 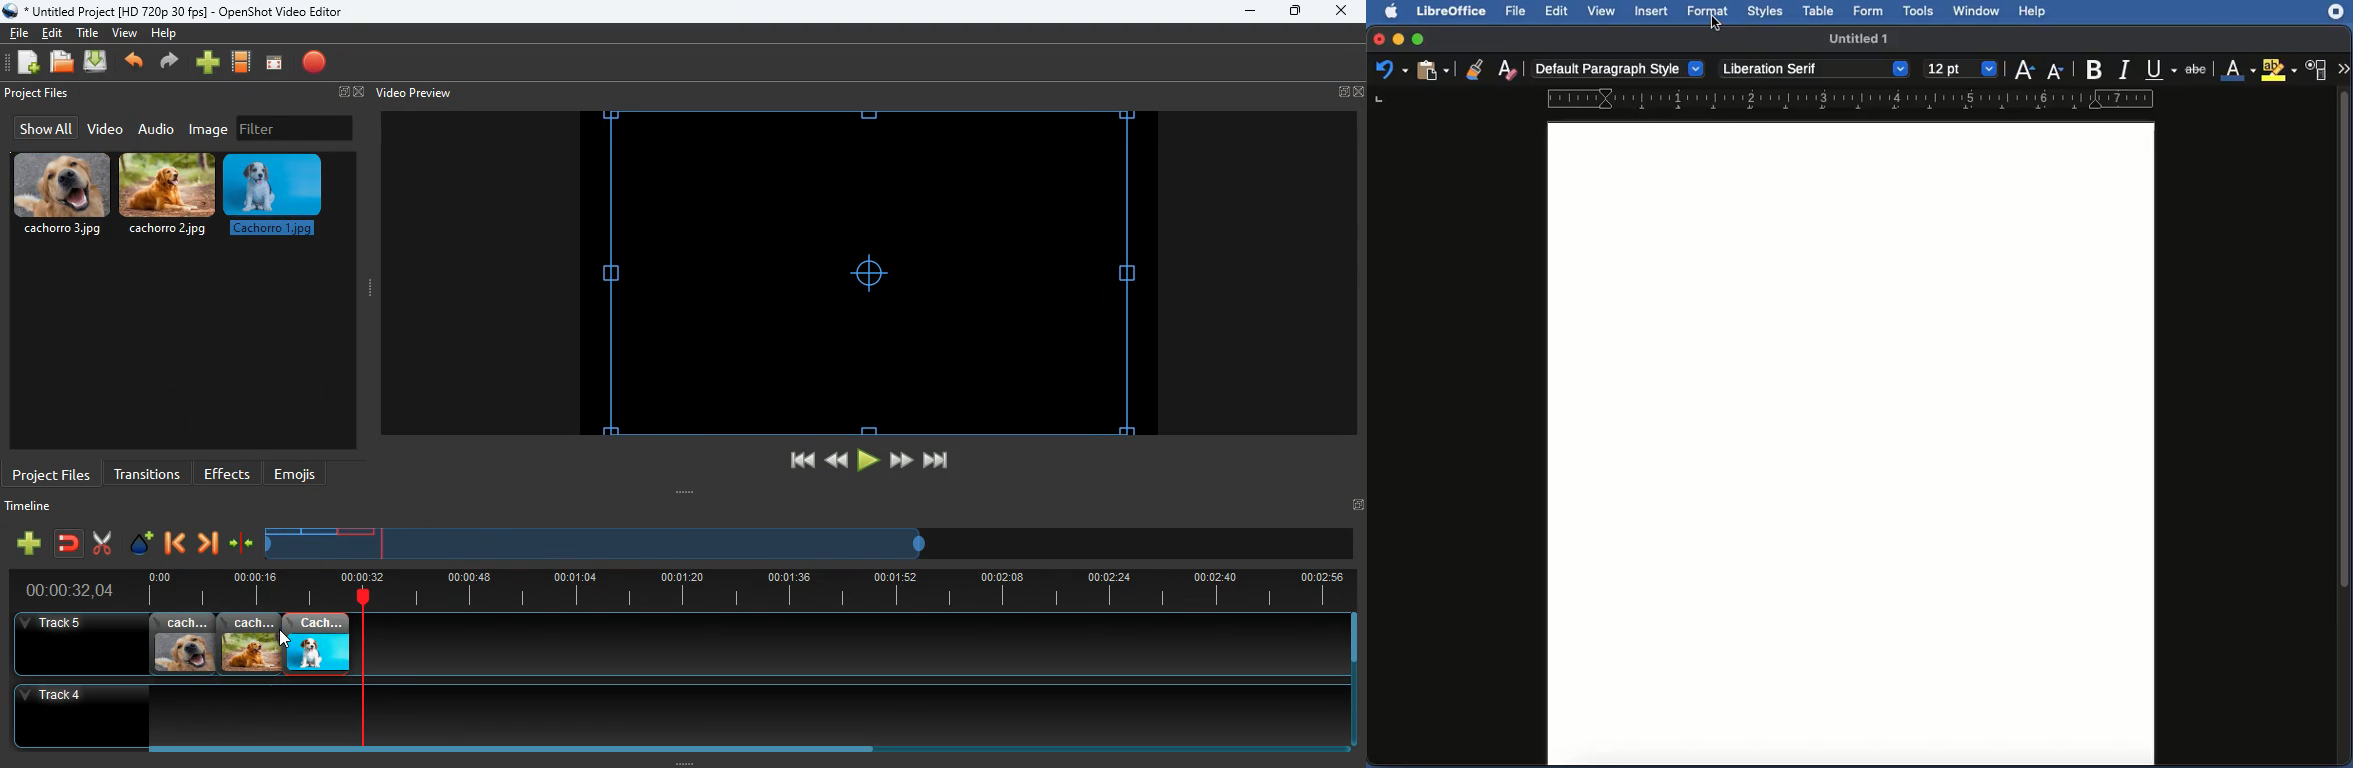 I want to click on File, so click(x=1519, y=12).